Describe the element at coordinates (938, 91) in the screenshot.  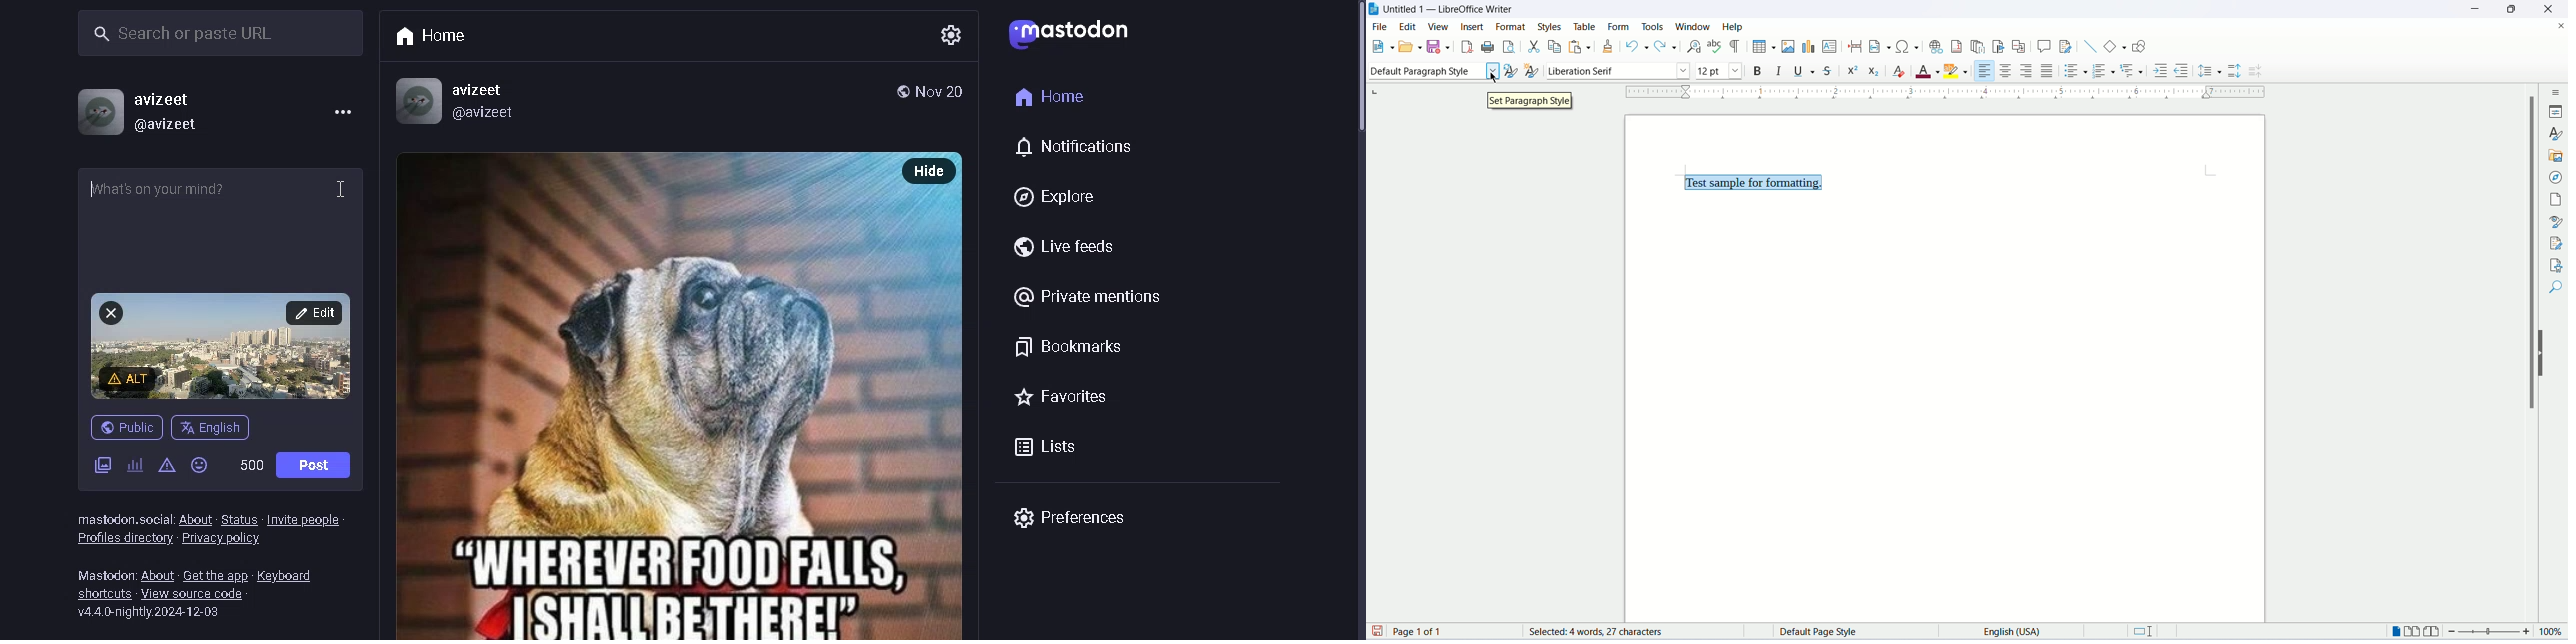
I see `Date posted` at that location.